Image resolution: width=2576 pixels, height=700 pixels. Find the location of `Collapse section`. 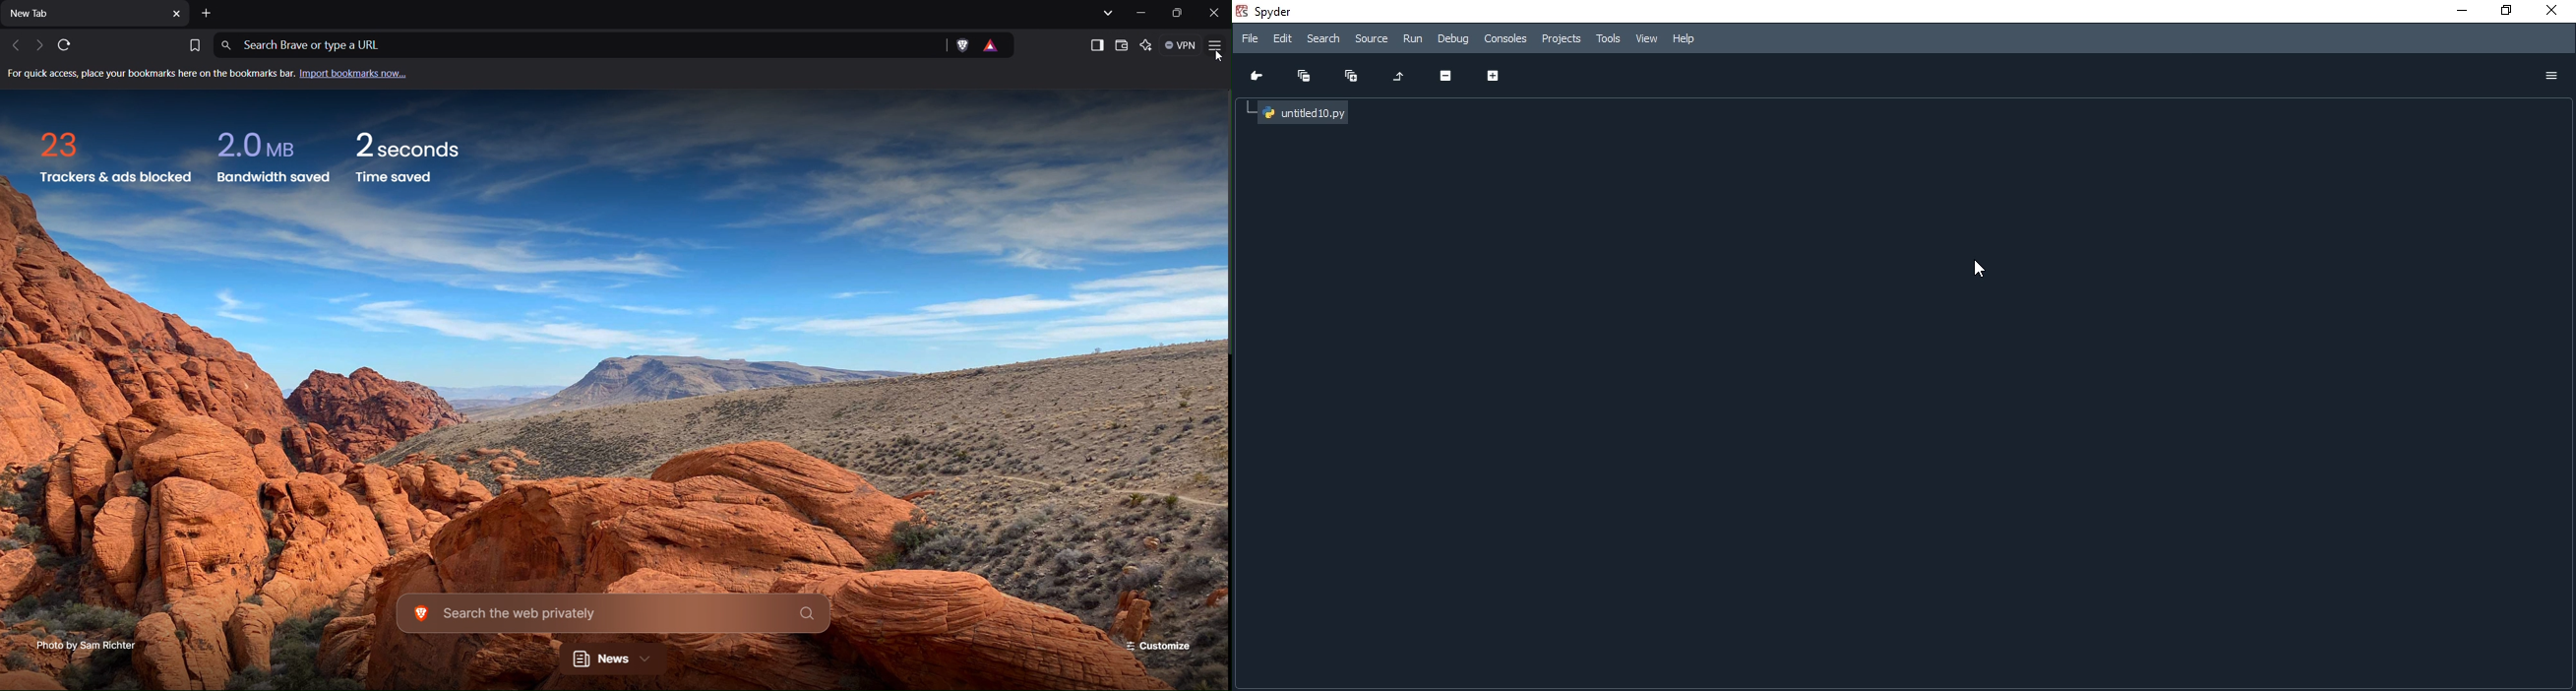

Collapse section is located at coordinates (1447, 73).